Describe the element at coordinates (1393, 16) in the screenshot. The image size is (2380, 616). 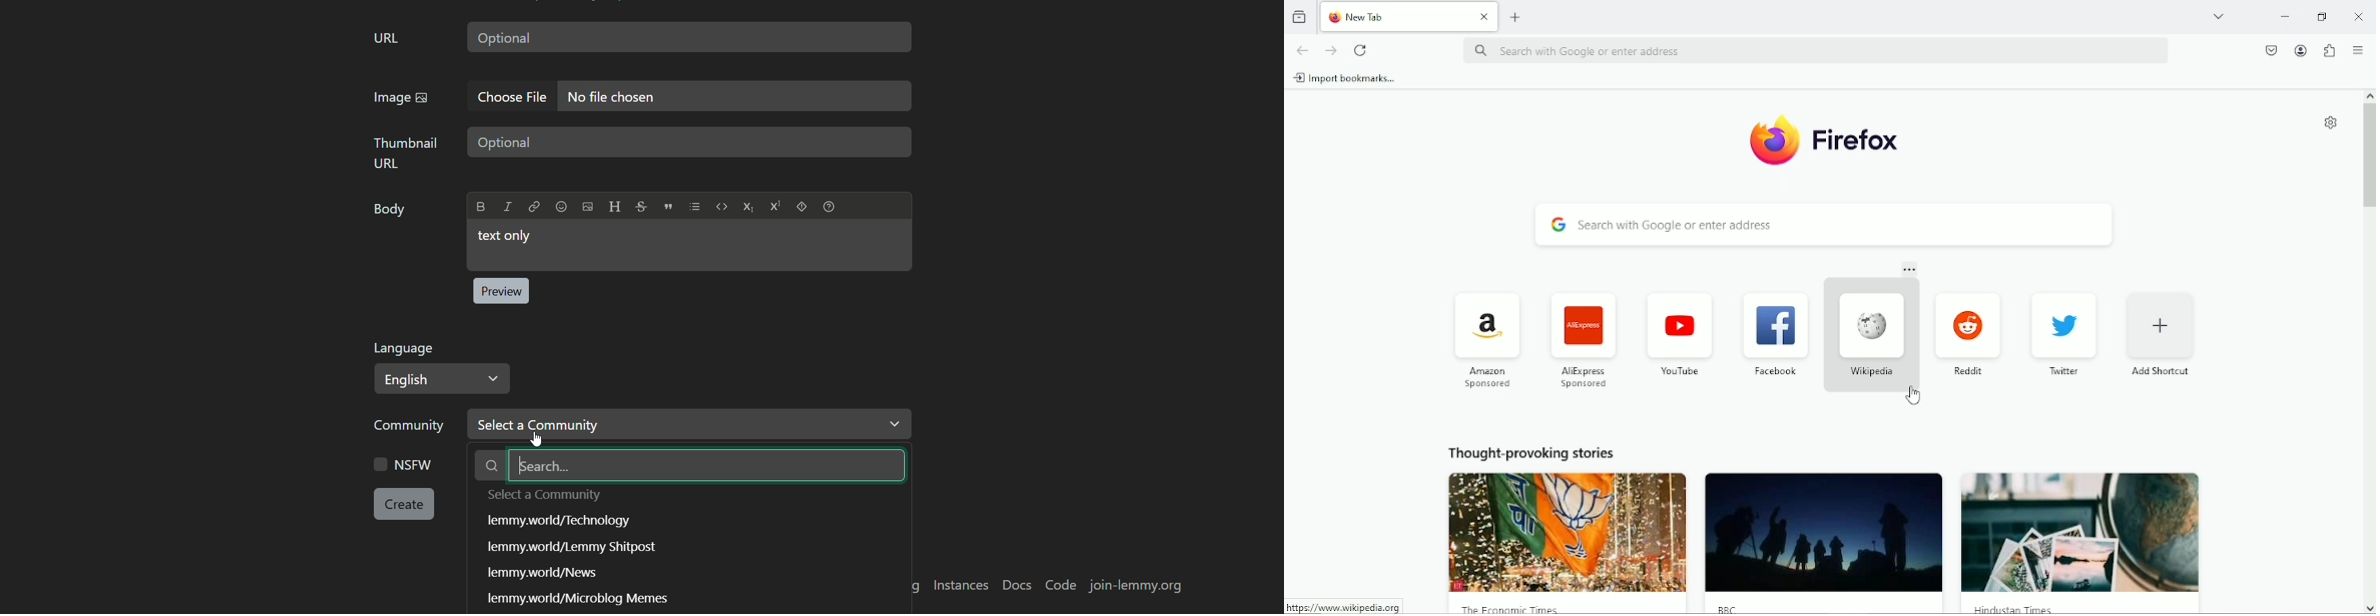
I see `New Tab` at that location.